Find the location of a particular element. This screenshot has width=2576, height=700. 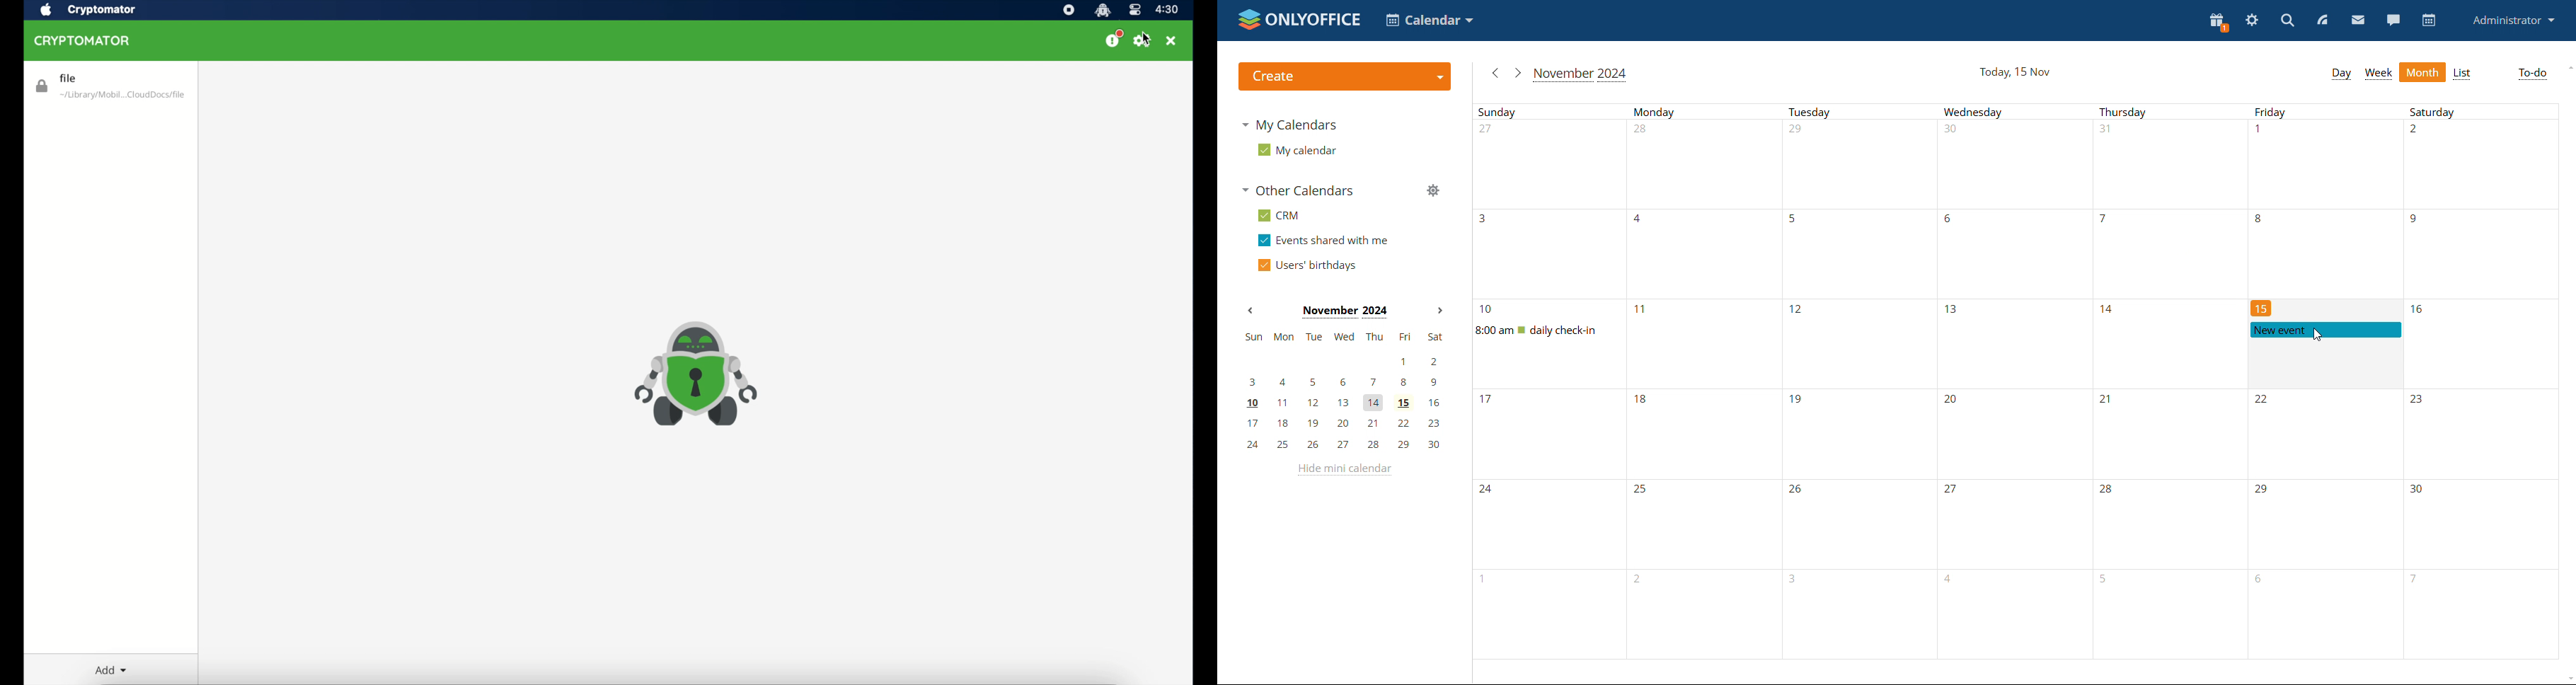

Number is located at coordinates (1799, 132).